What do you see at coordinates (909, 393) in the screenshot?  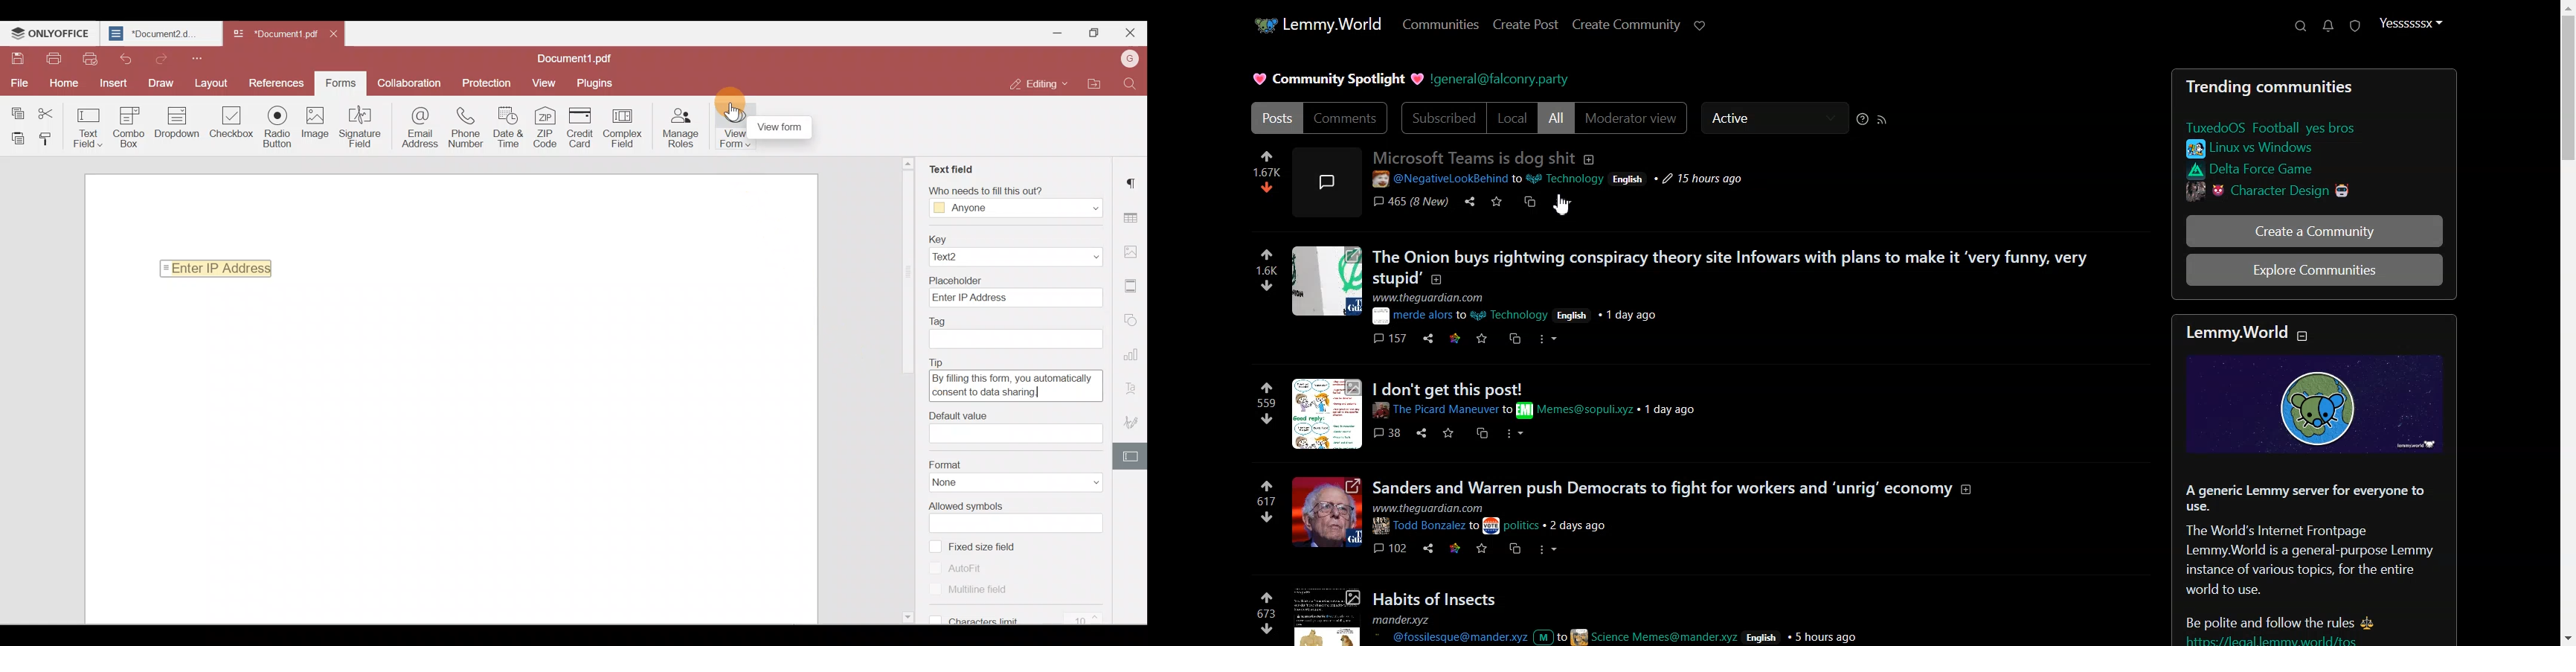 I see `Scroll bar` at bounding box center [909, 393].